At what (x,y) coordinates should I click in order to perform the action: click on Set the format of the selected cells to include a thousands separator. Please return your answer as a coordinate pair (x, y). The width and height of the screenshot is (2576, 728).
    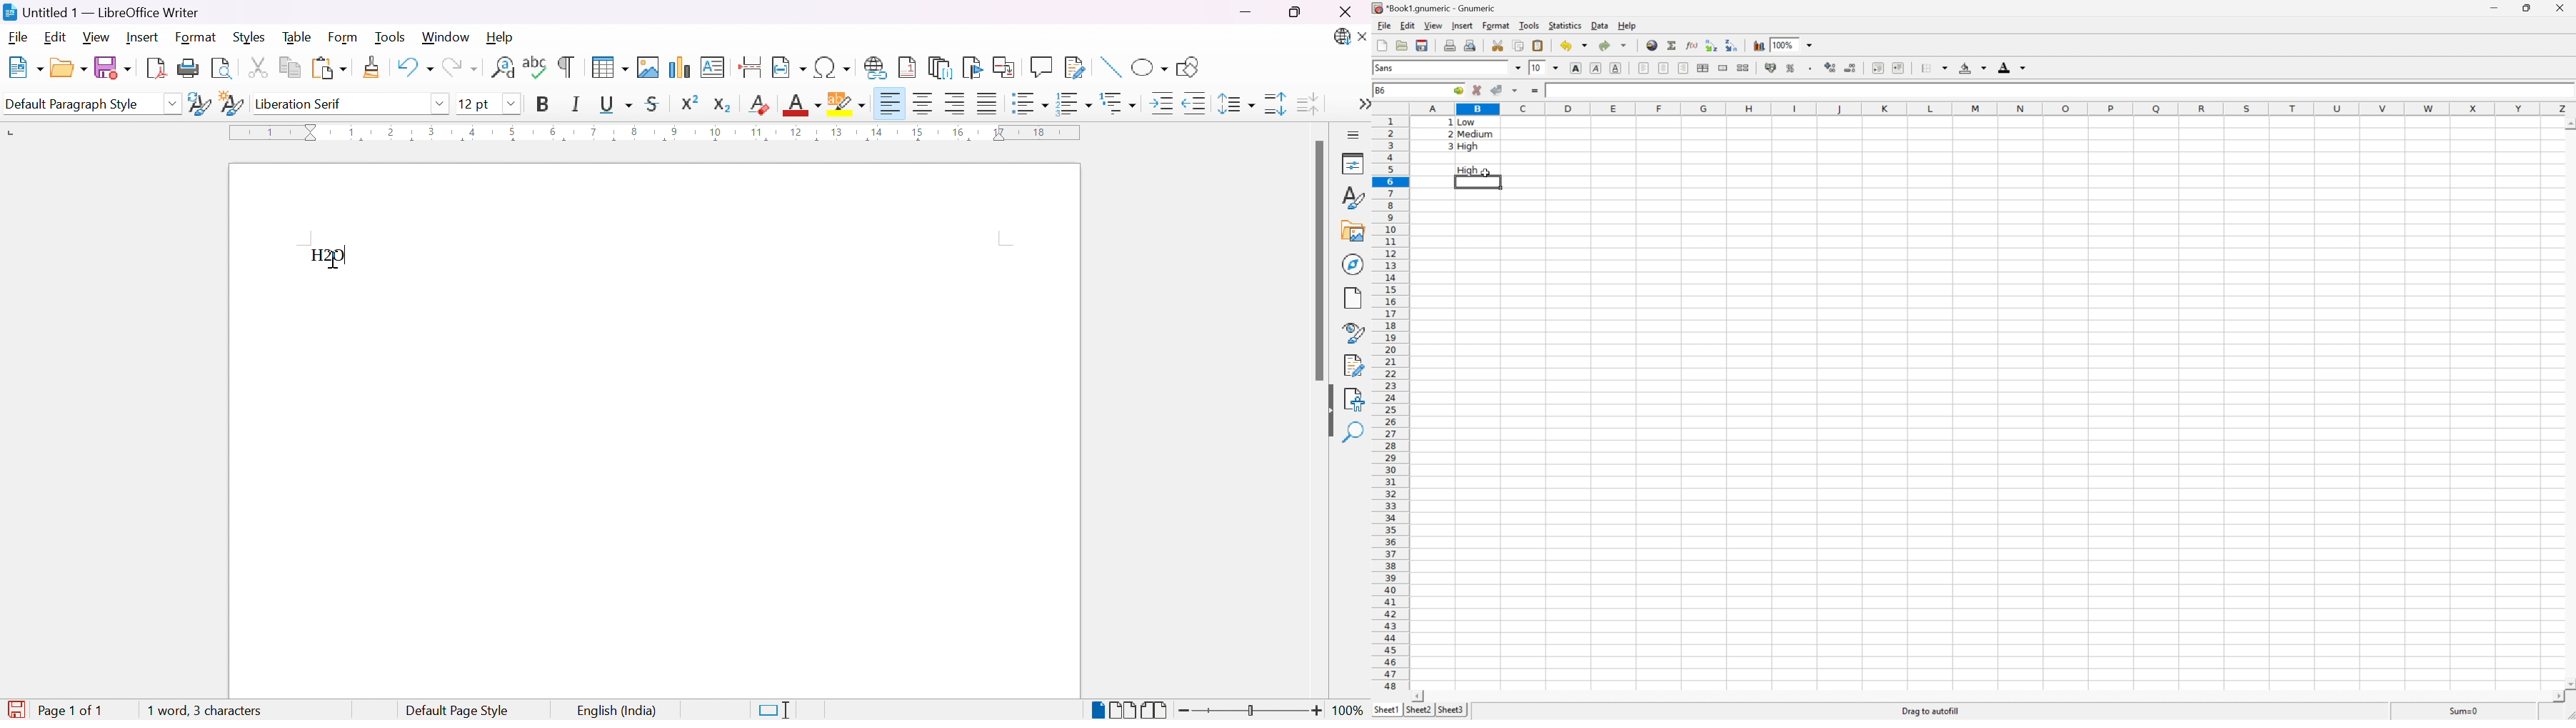
    Looking at the image, I should click on (1810, 69).